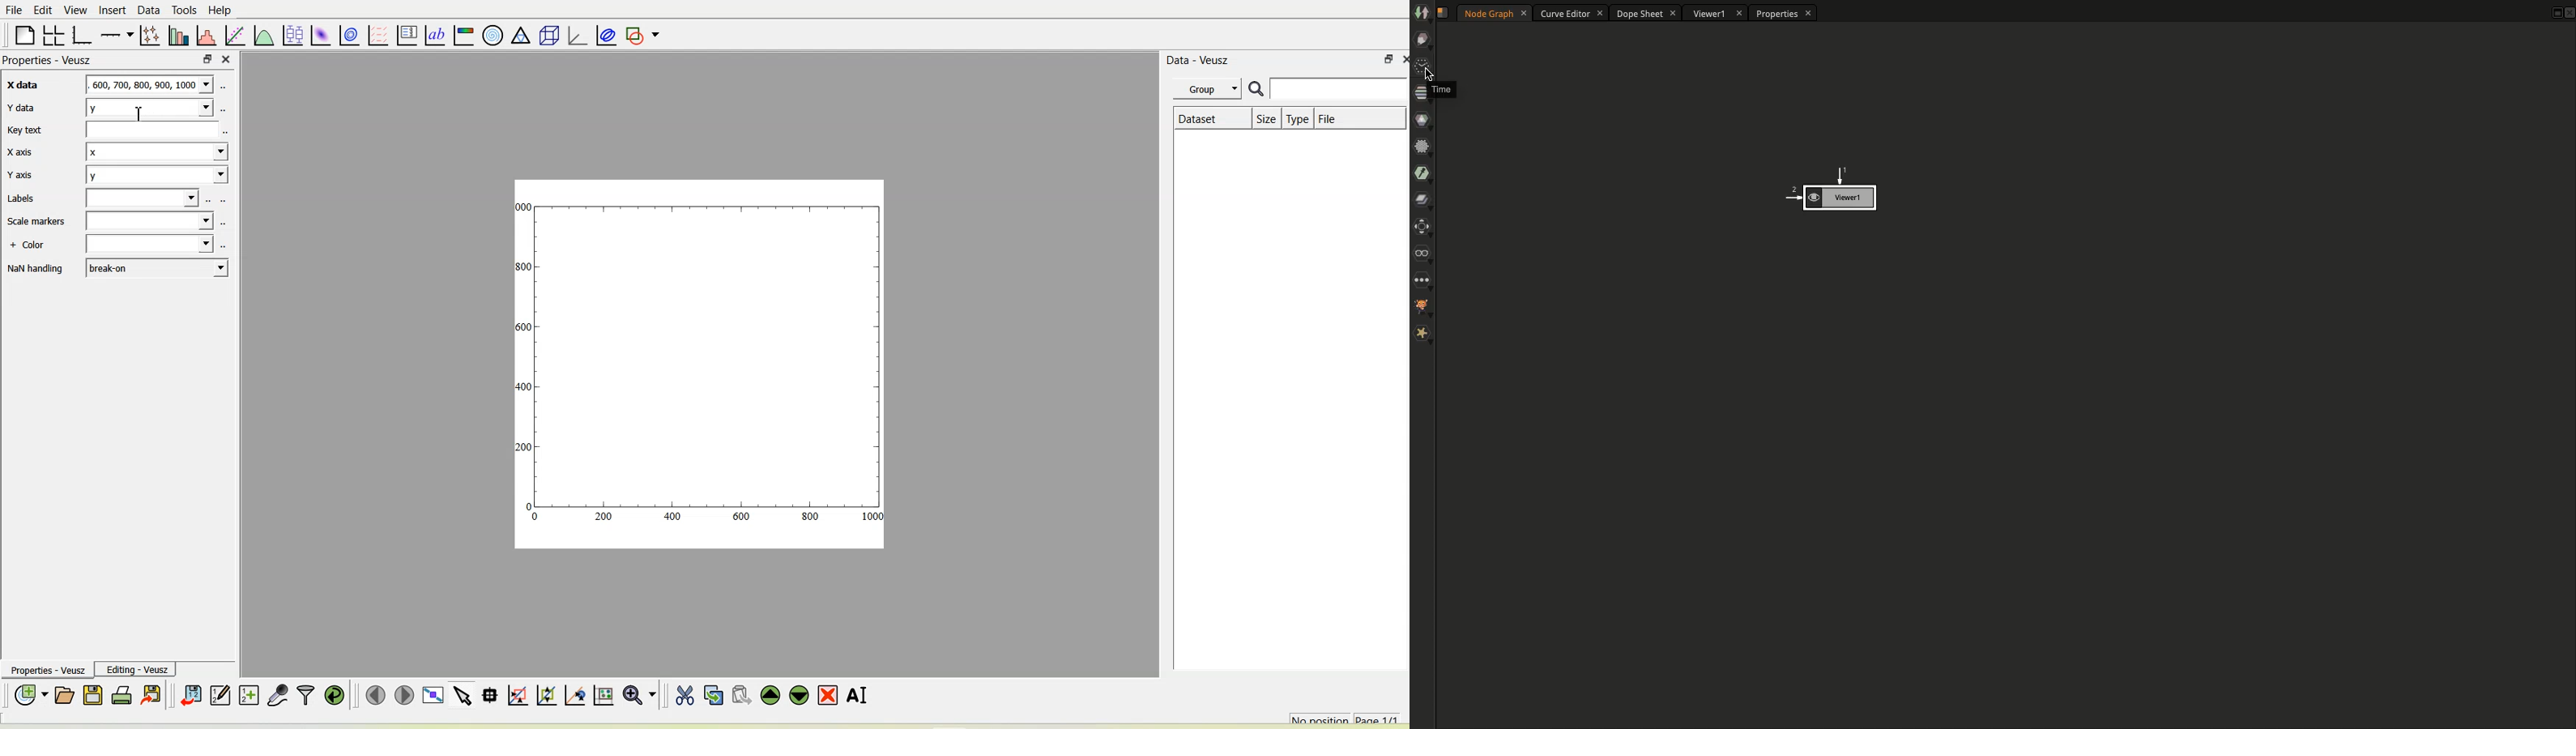 This screenshot has width=2576, height=756. What do you see at coordinates (27, 130) in the screenshot?
I see `Key text` at bounding box center [27, 130].